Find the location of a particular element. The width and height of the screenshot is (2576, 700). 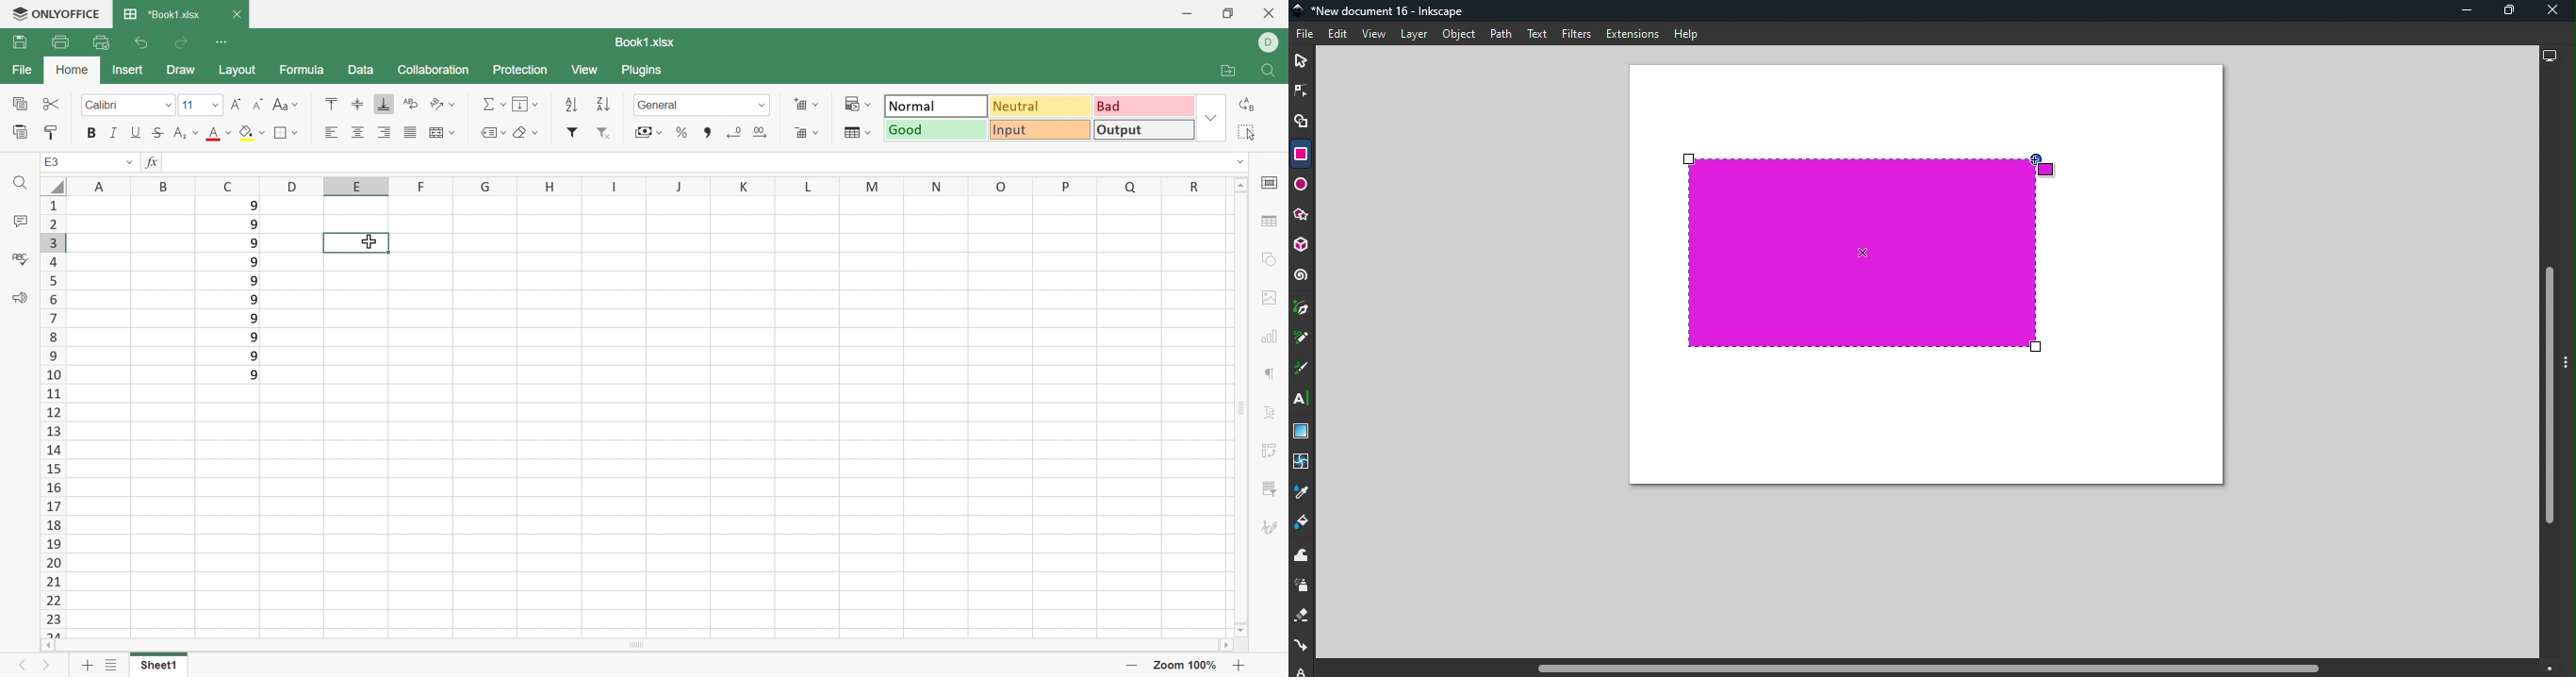

Find is located at coordinates (1270, 71).